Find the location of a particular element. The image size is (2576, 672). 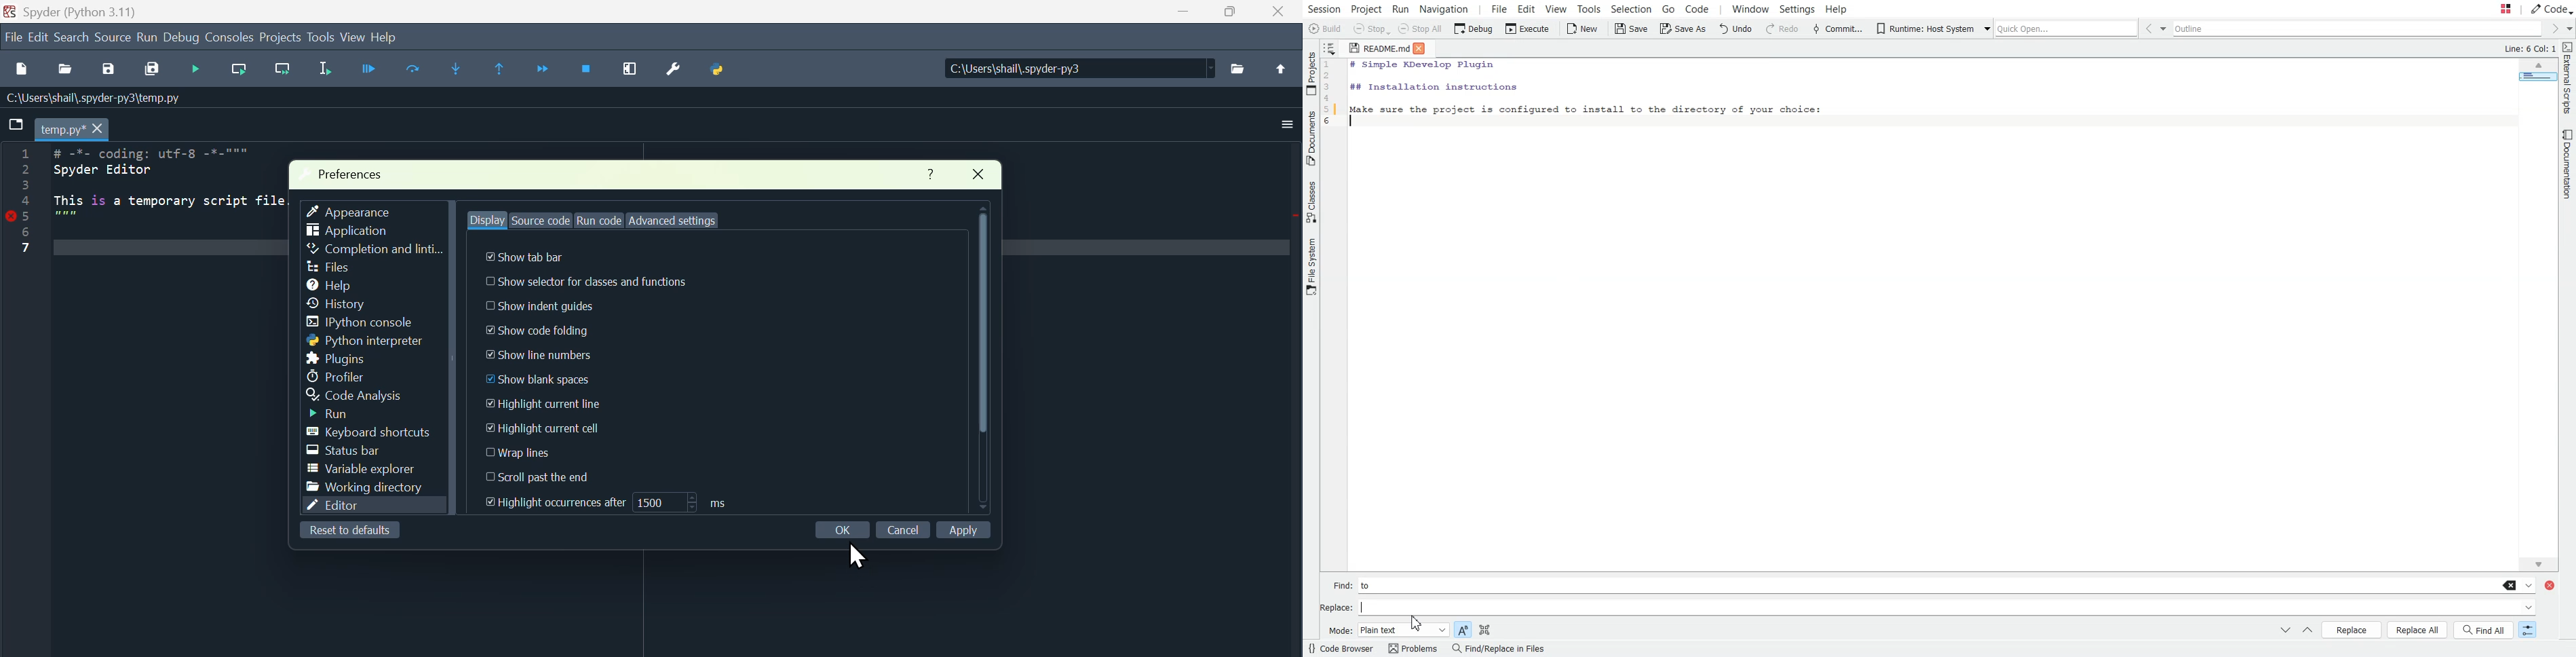

Preferences is located at coordinates (349, 176).